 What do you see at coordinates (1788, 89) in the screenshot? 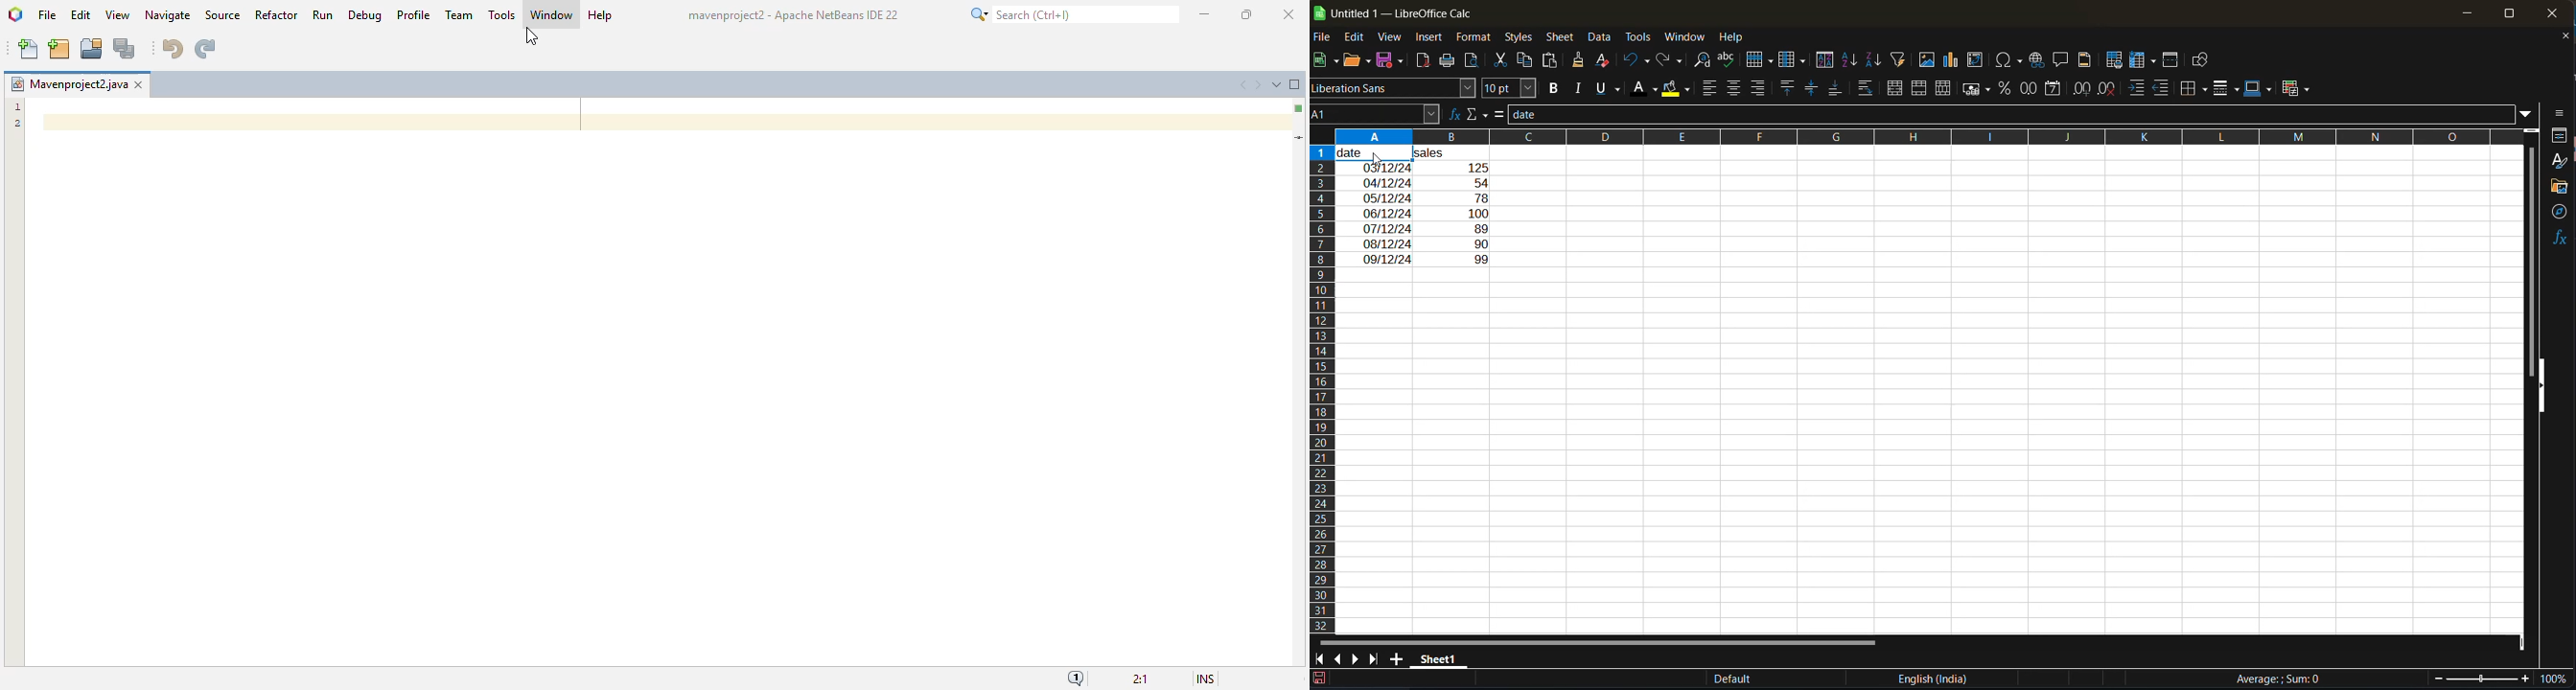
I see `align top` at bounding box center [1788, 89].